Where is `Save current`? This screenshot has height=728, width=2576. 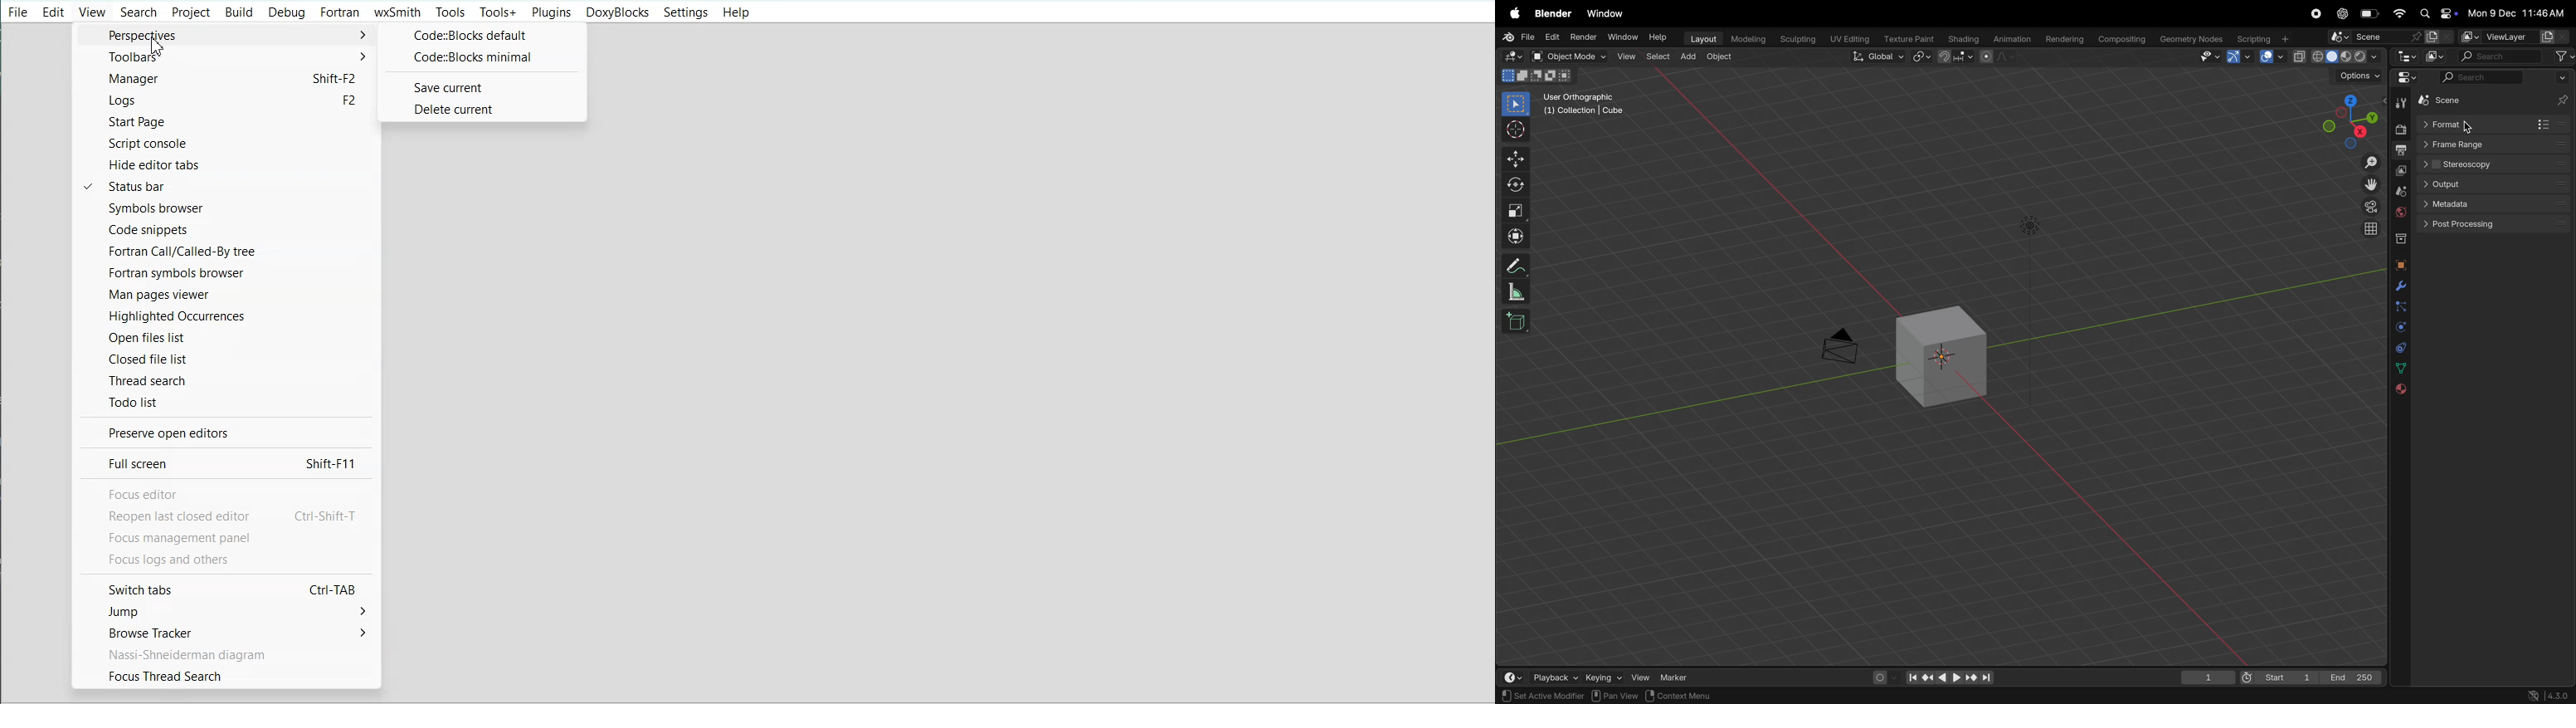 Save current is located at coordinates (483, 86).